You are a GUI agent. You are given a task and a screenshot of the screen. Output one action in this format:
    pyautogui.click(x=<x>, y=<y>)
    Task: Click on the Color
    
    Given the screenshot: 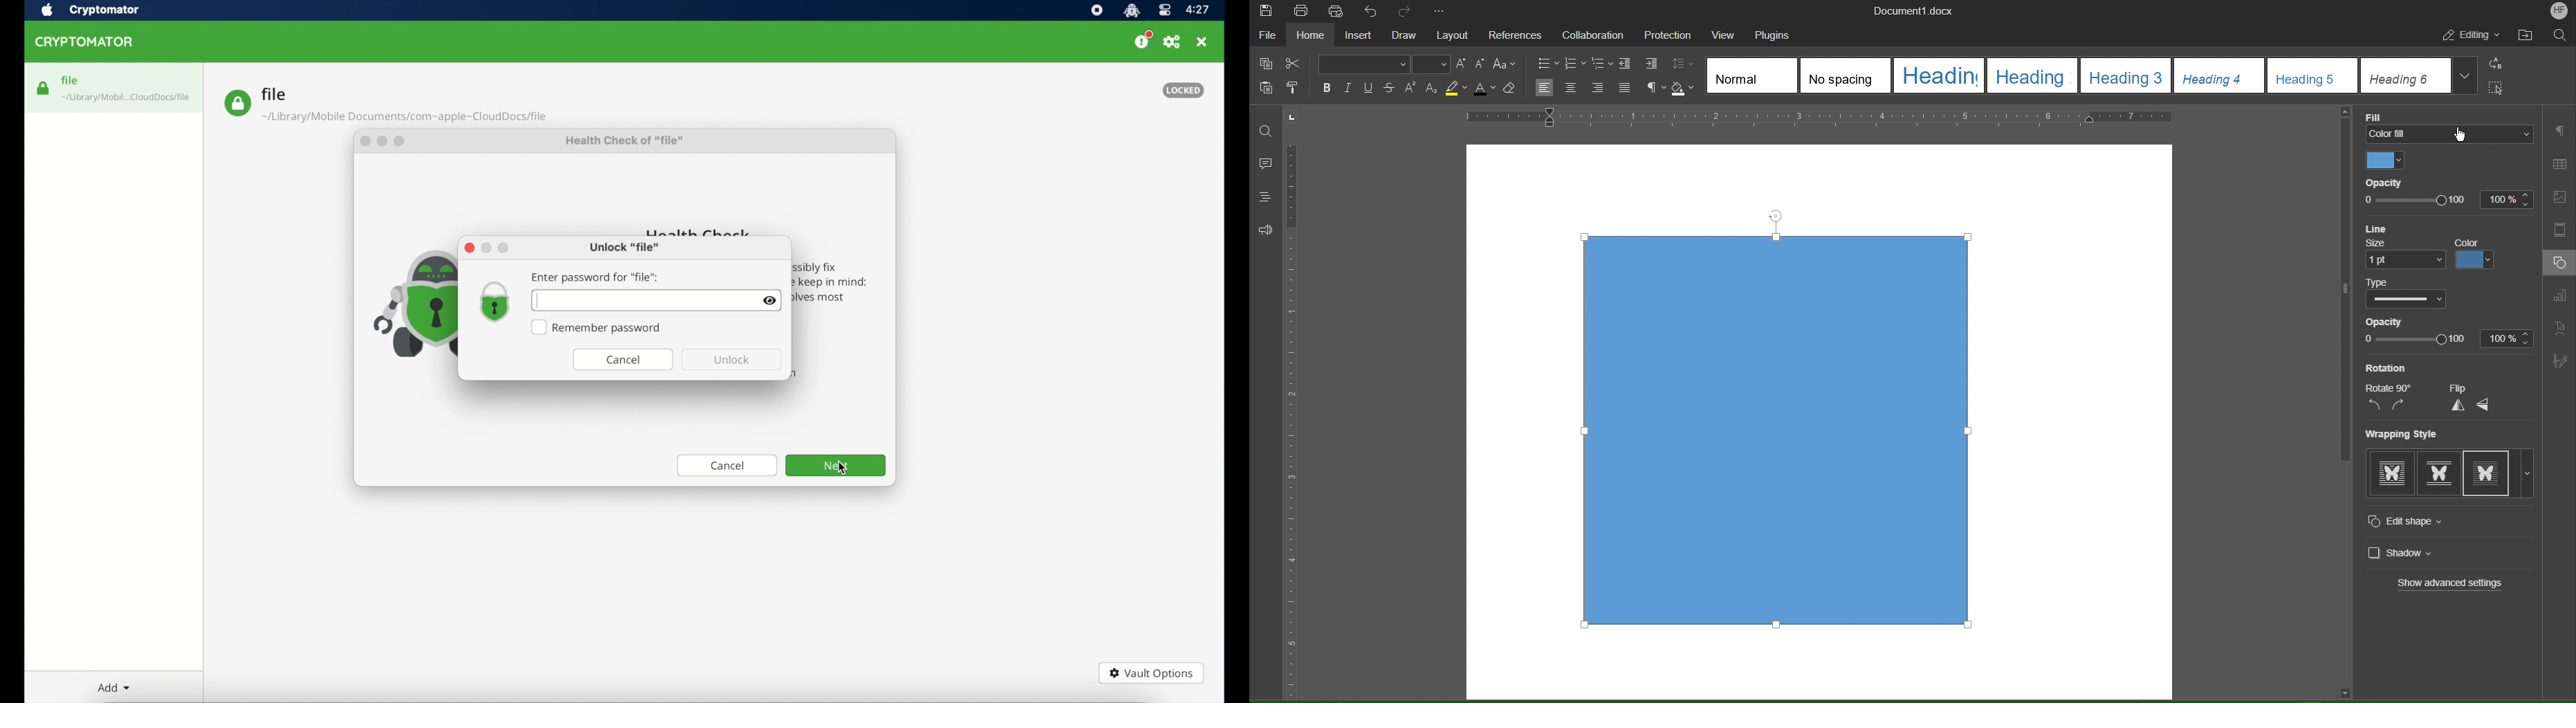 What is the action you would take?
    pyautogui.click(x=2382, y=158)
    